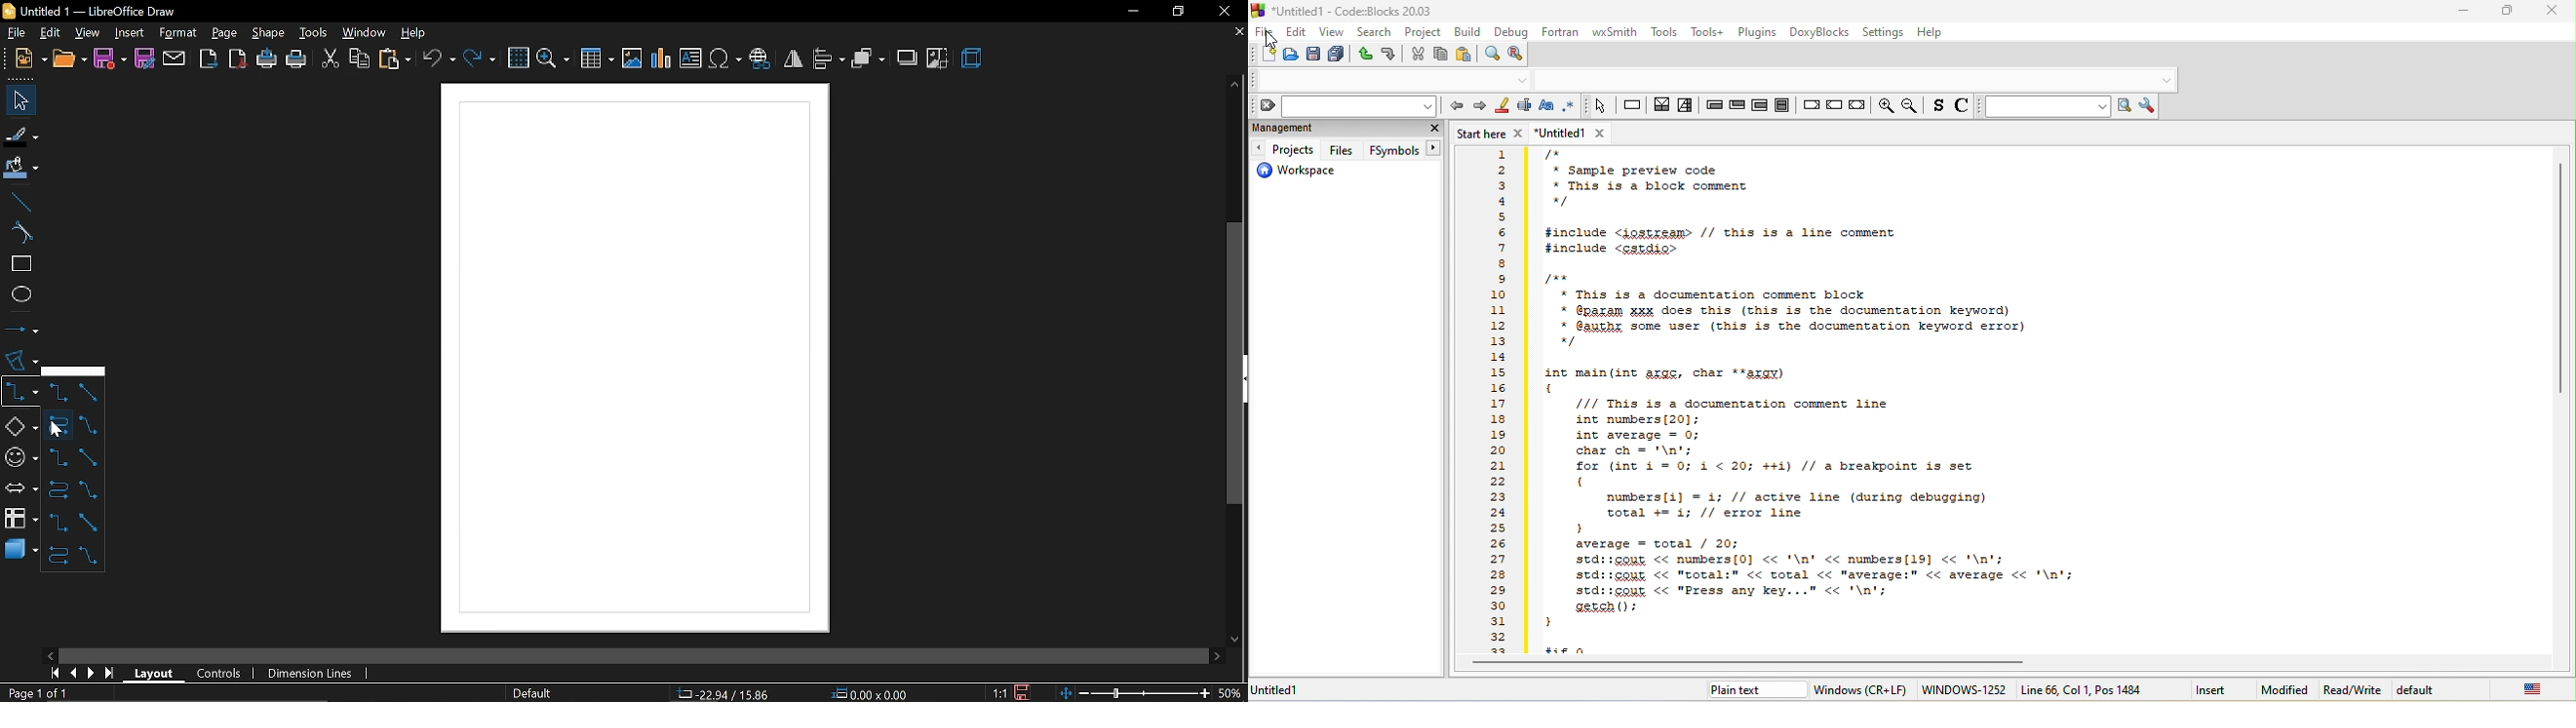  Describe the element at coordinates (128, 31) in the screenshot. I see `Insert` at that location.